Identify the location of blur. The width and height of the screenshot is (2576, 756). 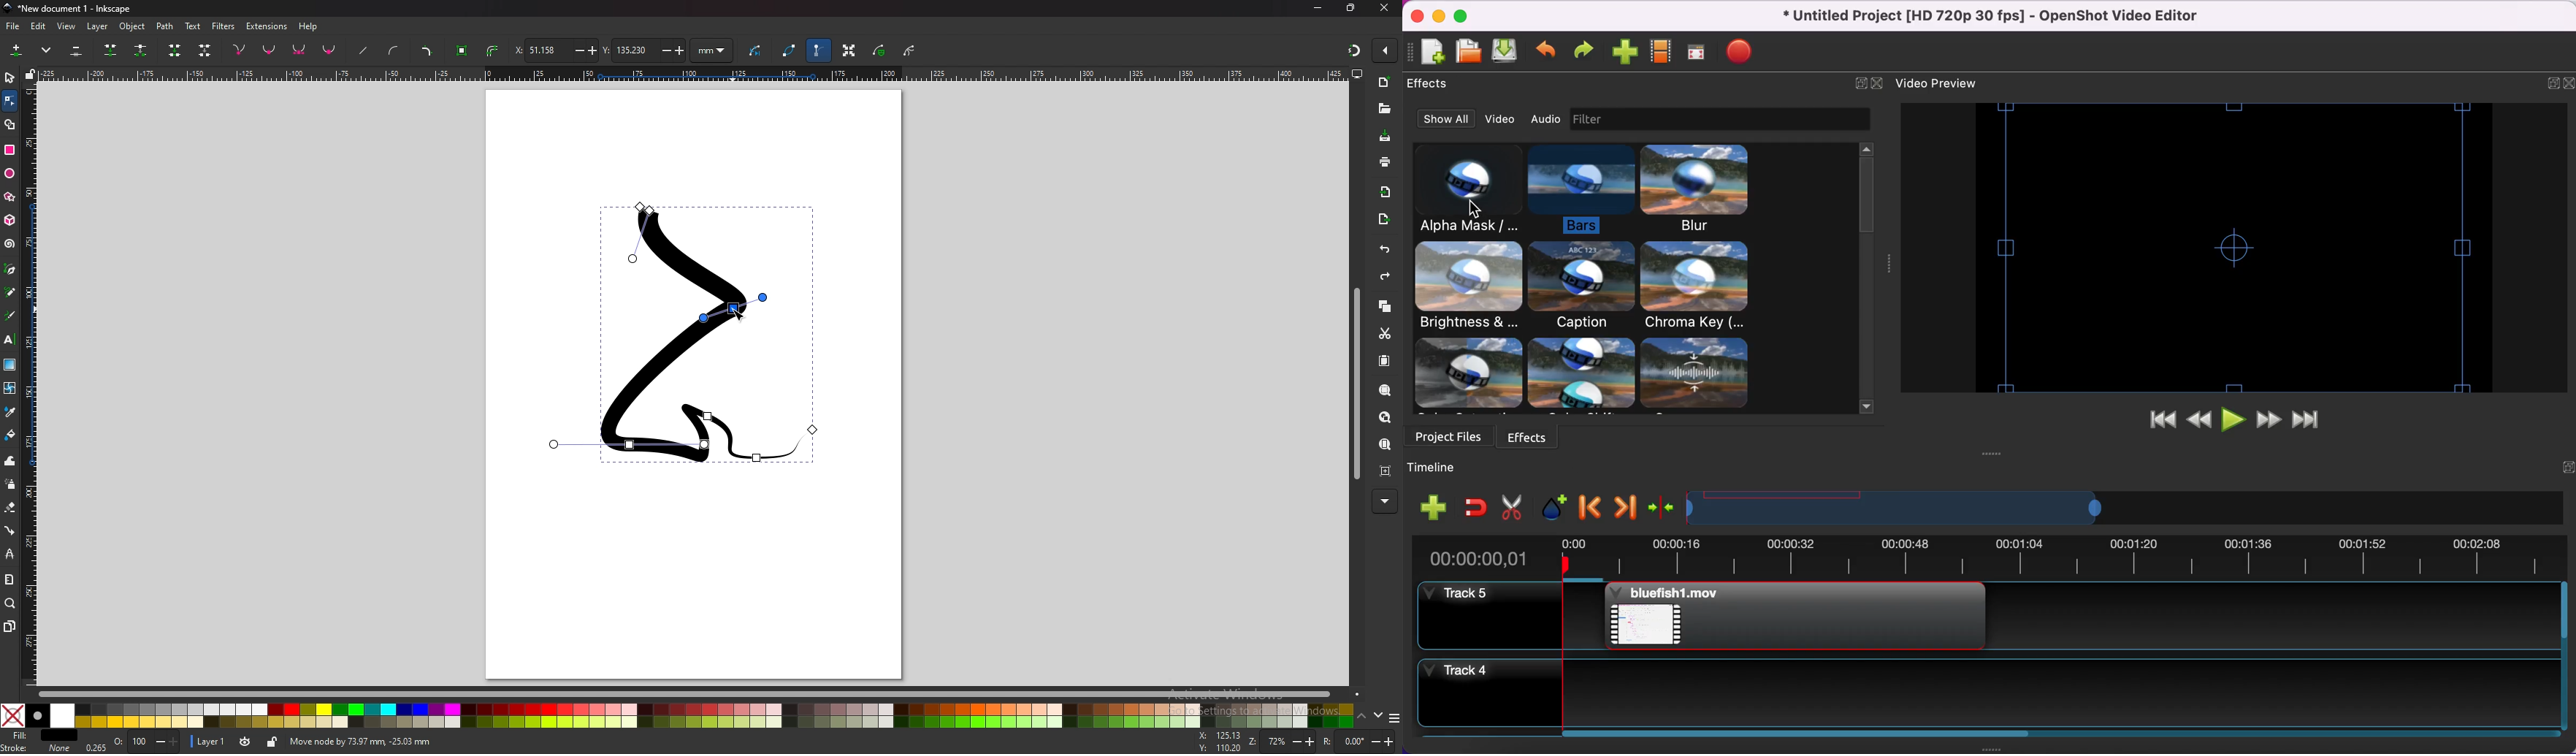
(1699, 189).